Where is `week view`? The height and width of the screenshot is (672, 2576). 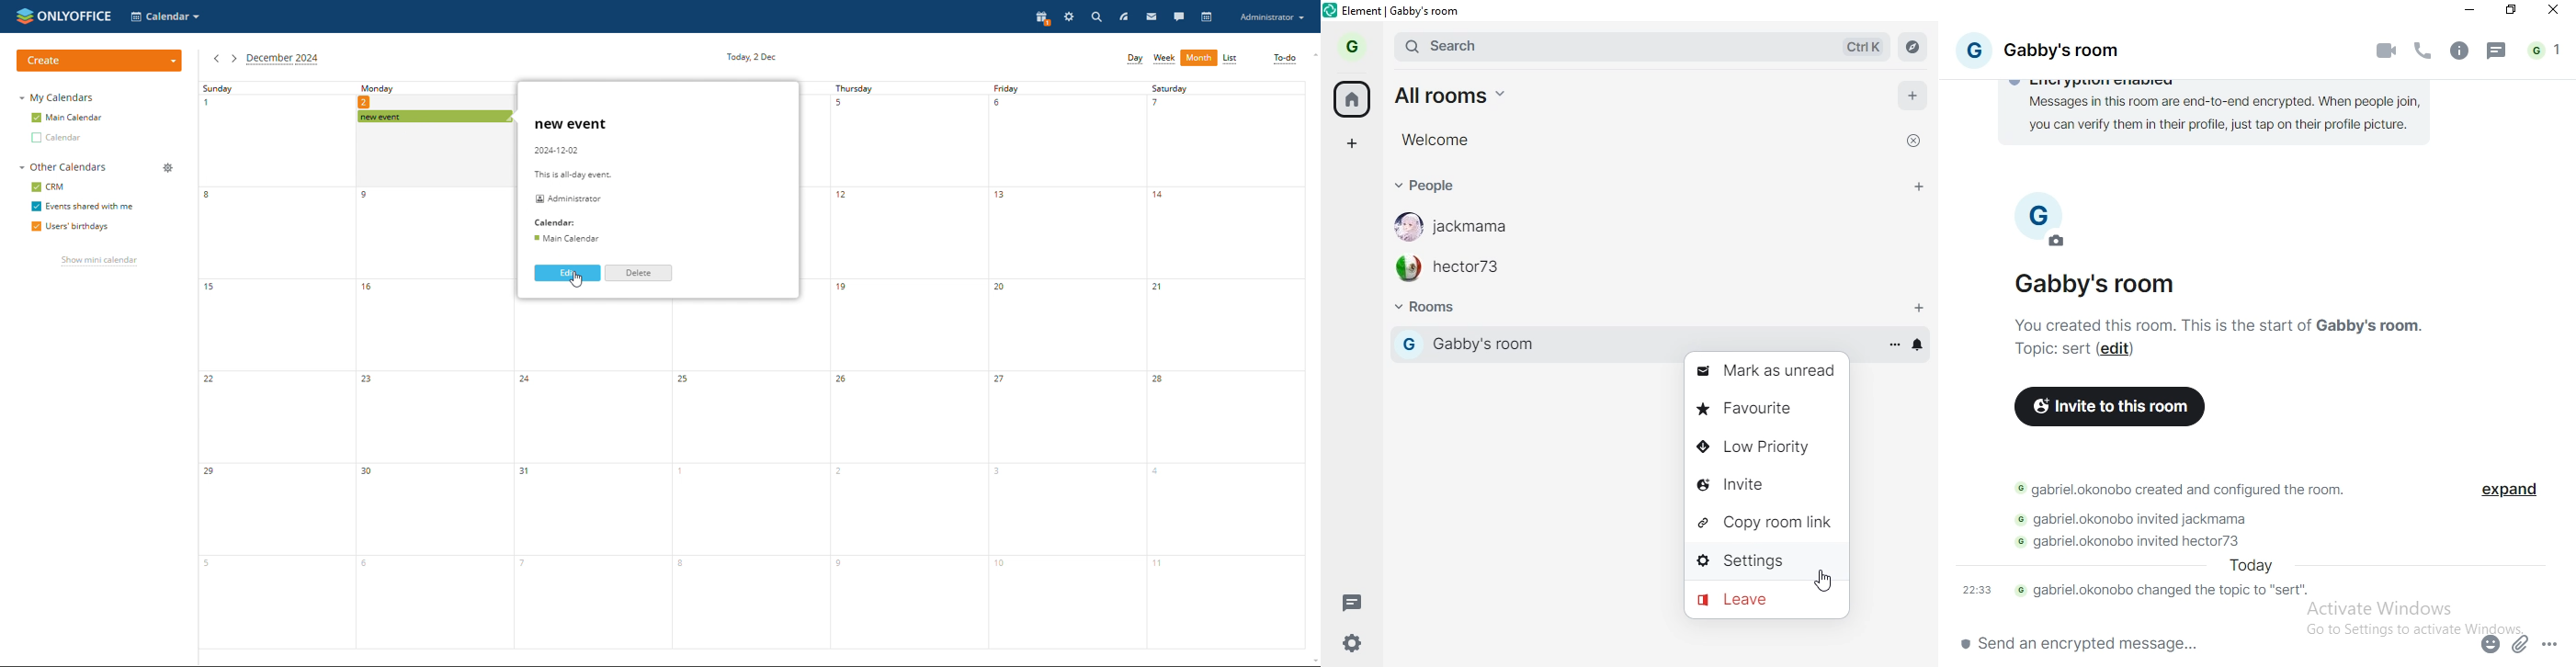
week view is located at coordinates (1165, 58).